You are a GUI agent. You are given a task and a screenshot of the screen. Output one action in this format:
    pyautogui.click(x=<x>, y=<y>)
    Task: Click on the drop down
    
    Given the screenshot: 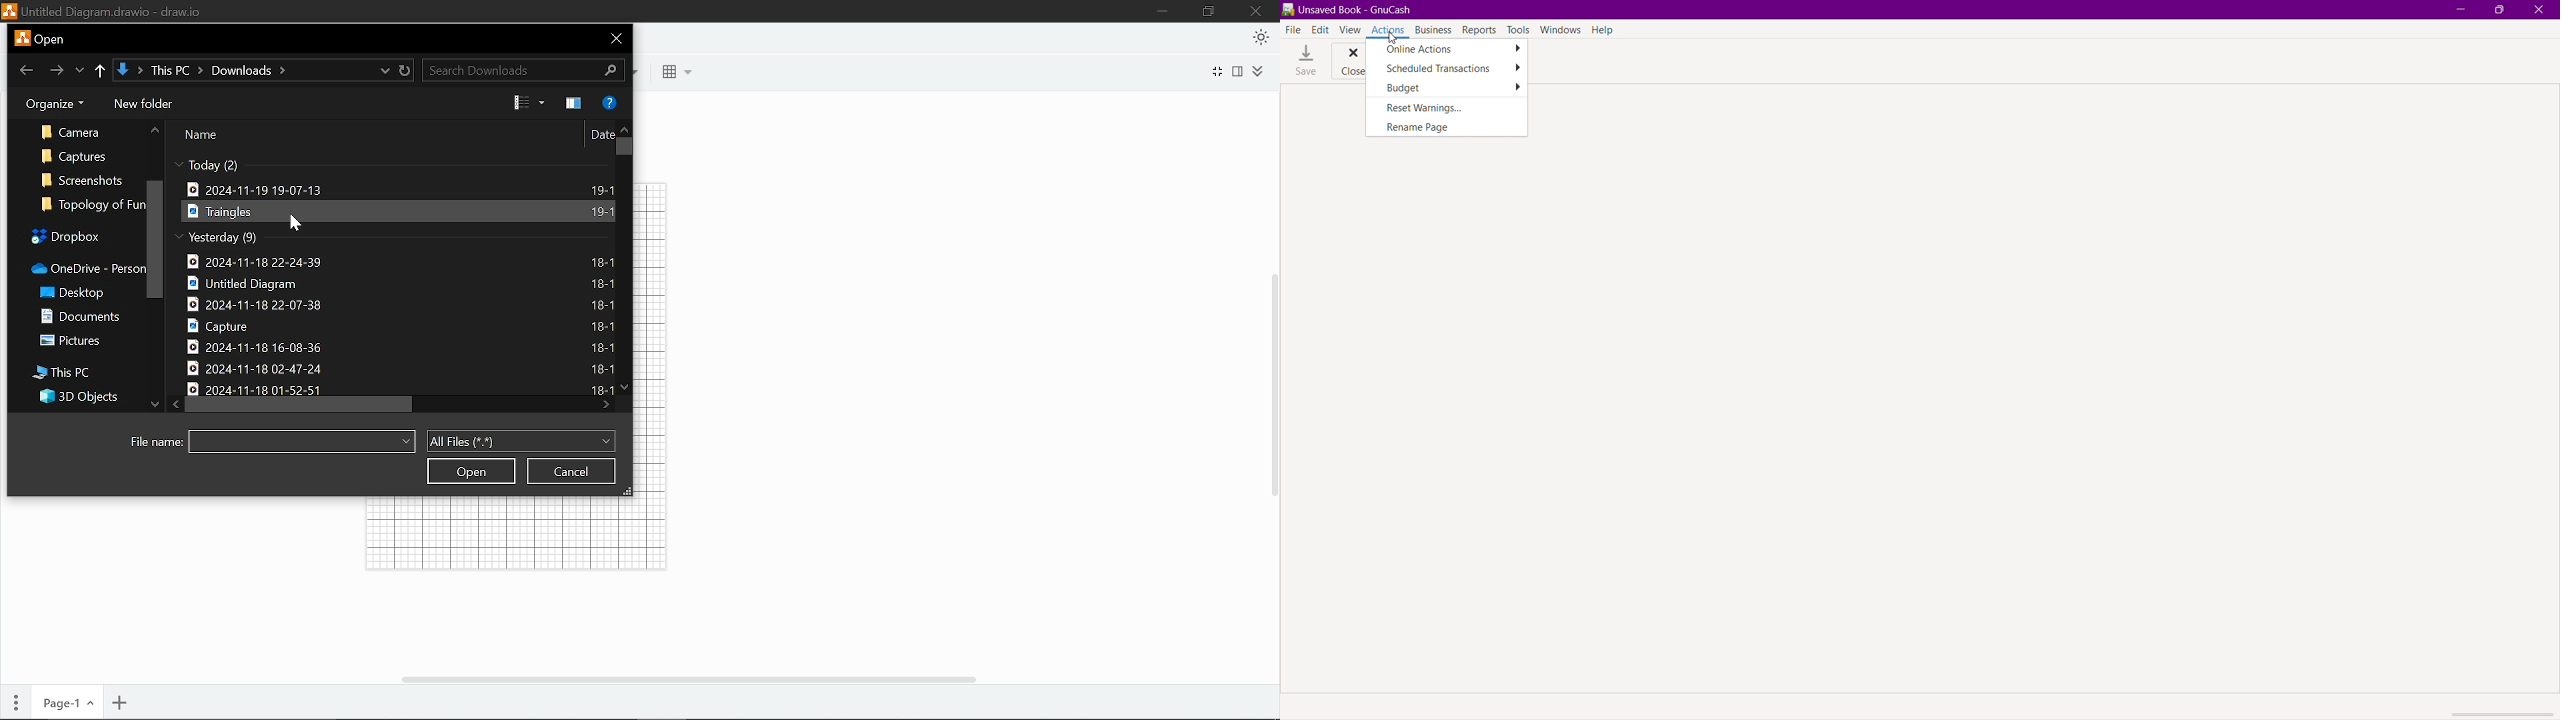 What is the action you would take?
    pyautogui.click(x=304, y=441)
    